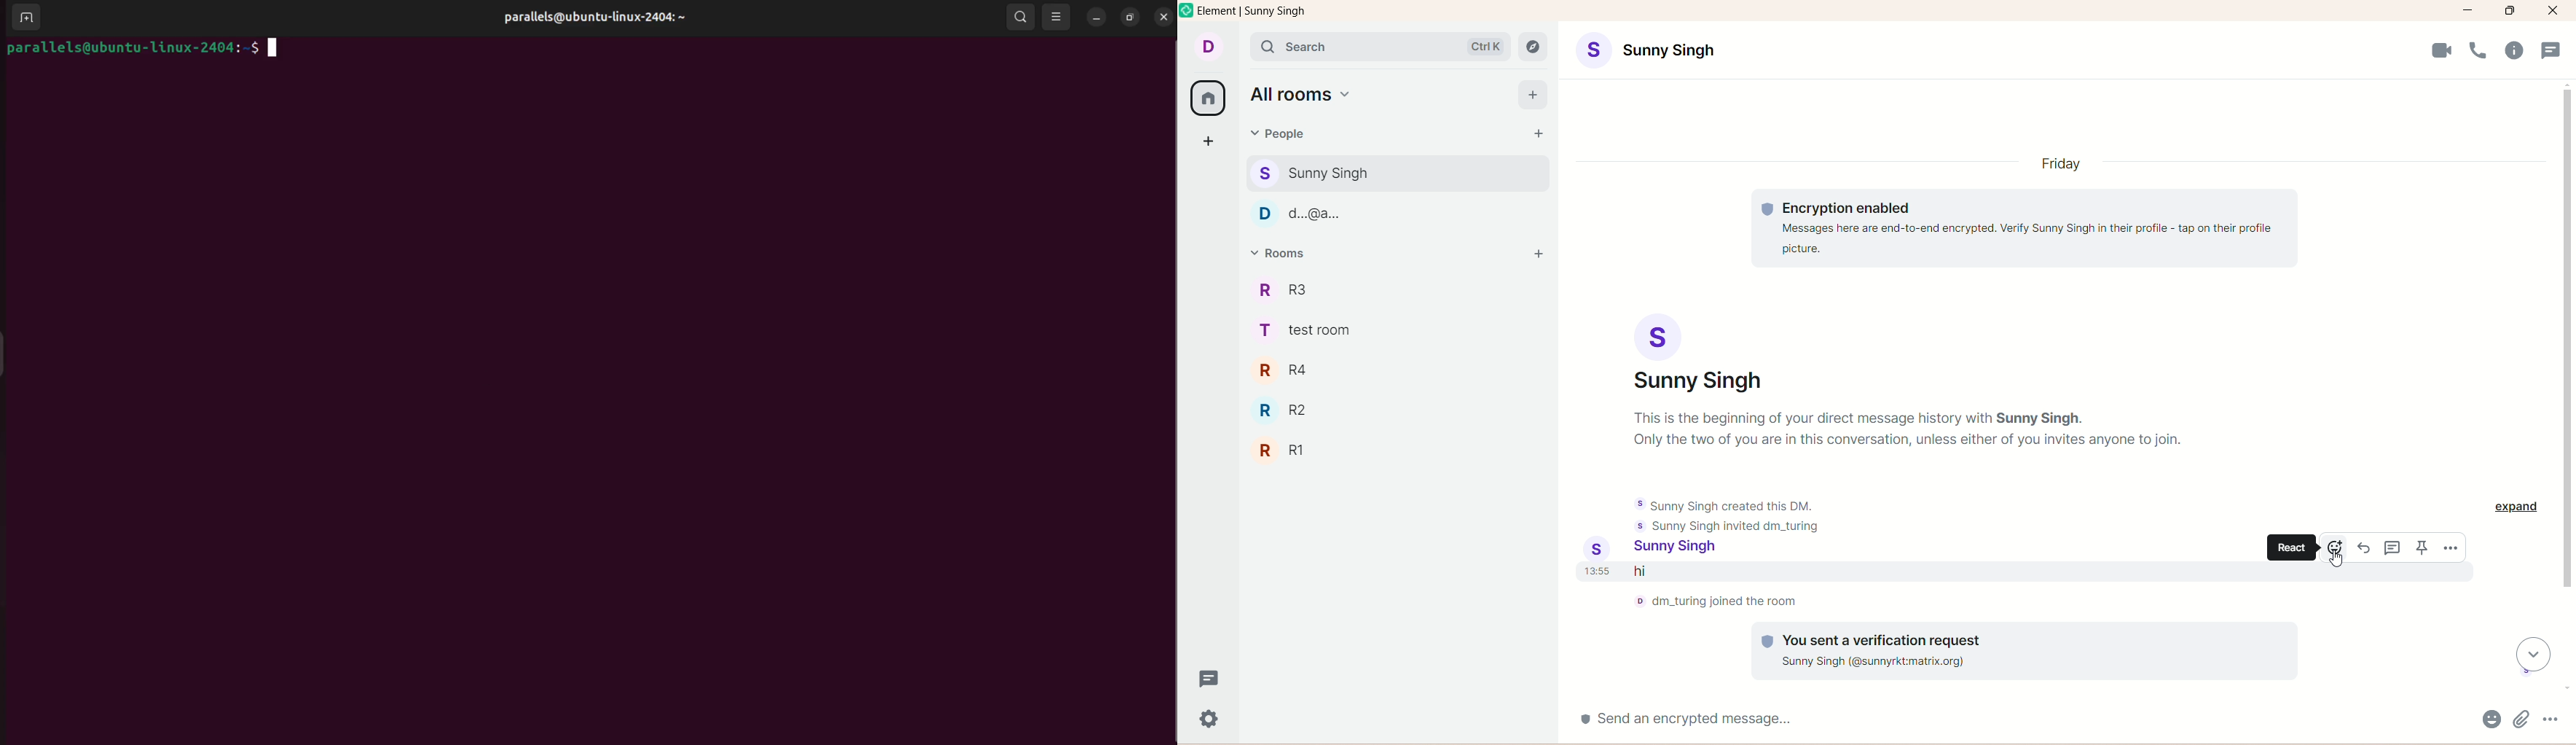 The image size is (2576, 756). What do you see at coordinates (2422, 547) in the screenshot?
I see `pin` at bounding box center [2422, 547].